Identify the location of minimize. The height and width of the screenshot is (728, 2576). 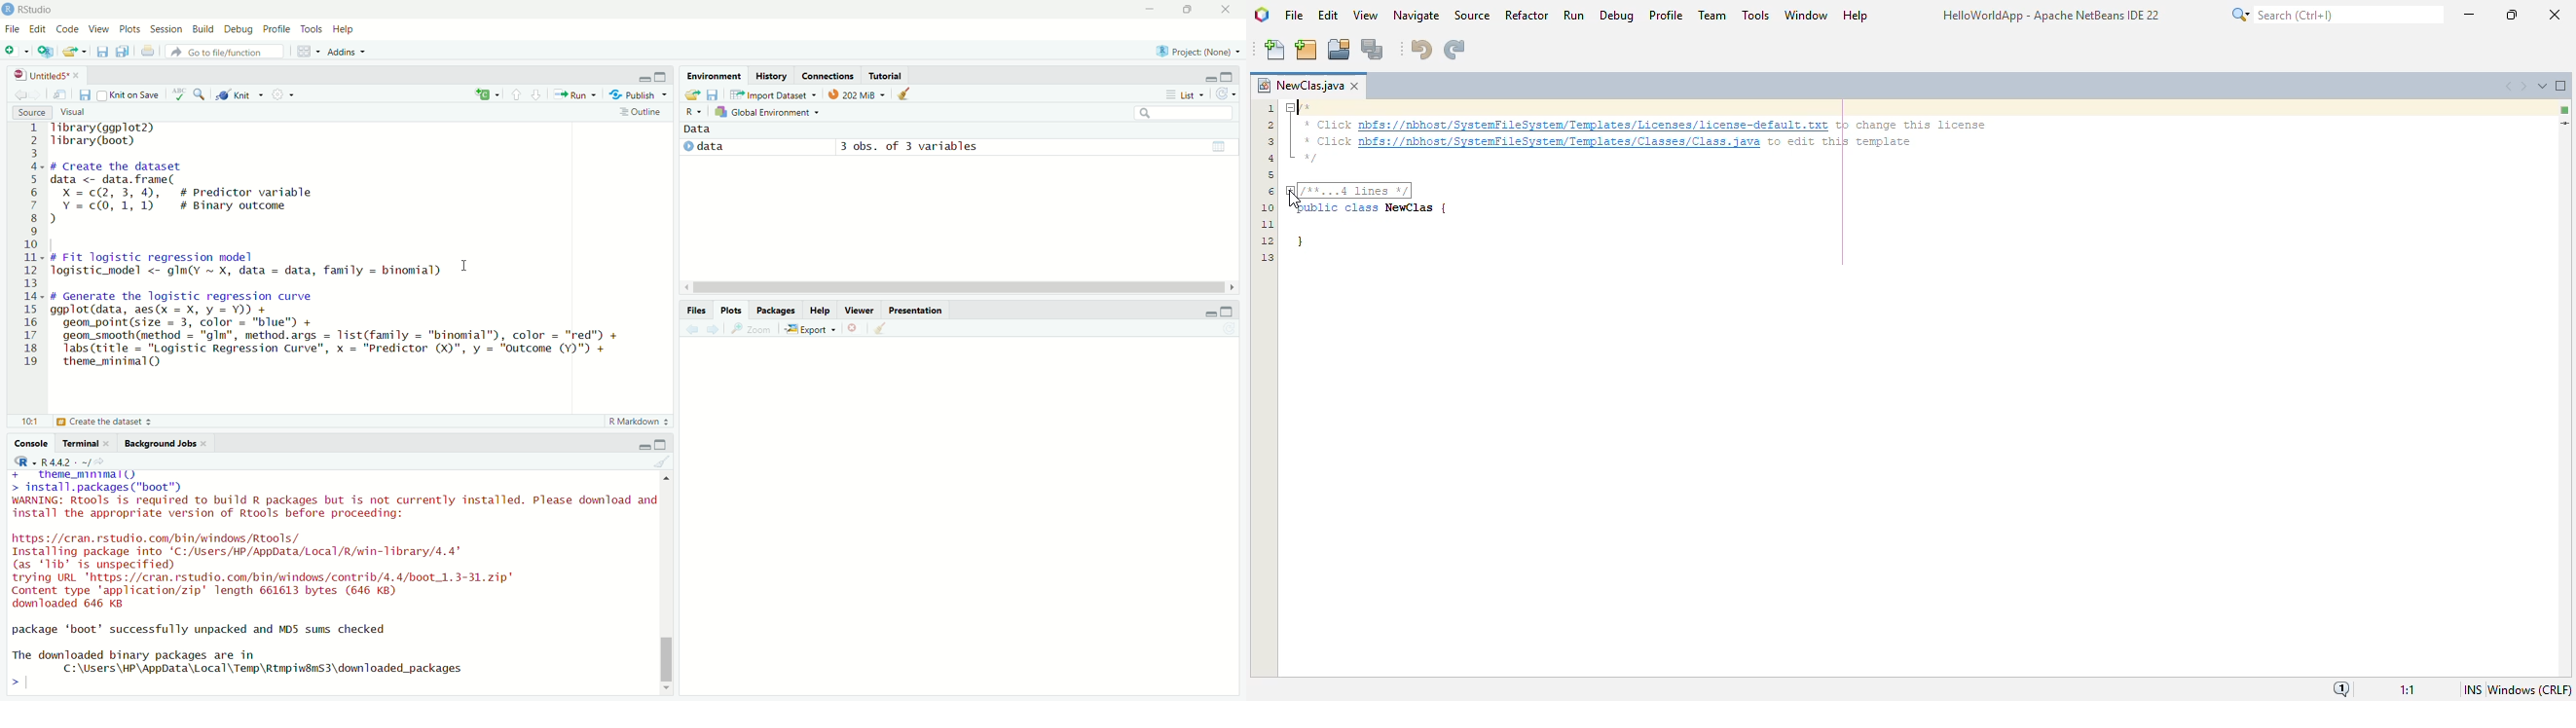
(1210, 79).